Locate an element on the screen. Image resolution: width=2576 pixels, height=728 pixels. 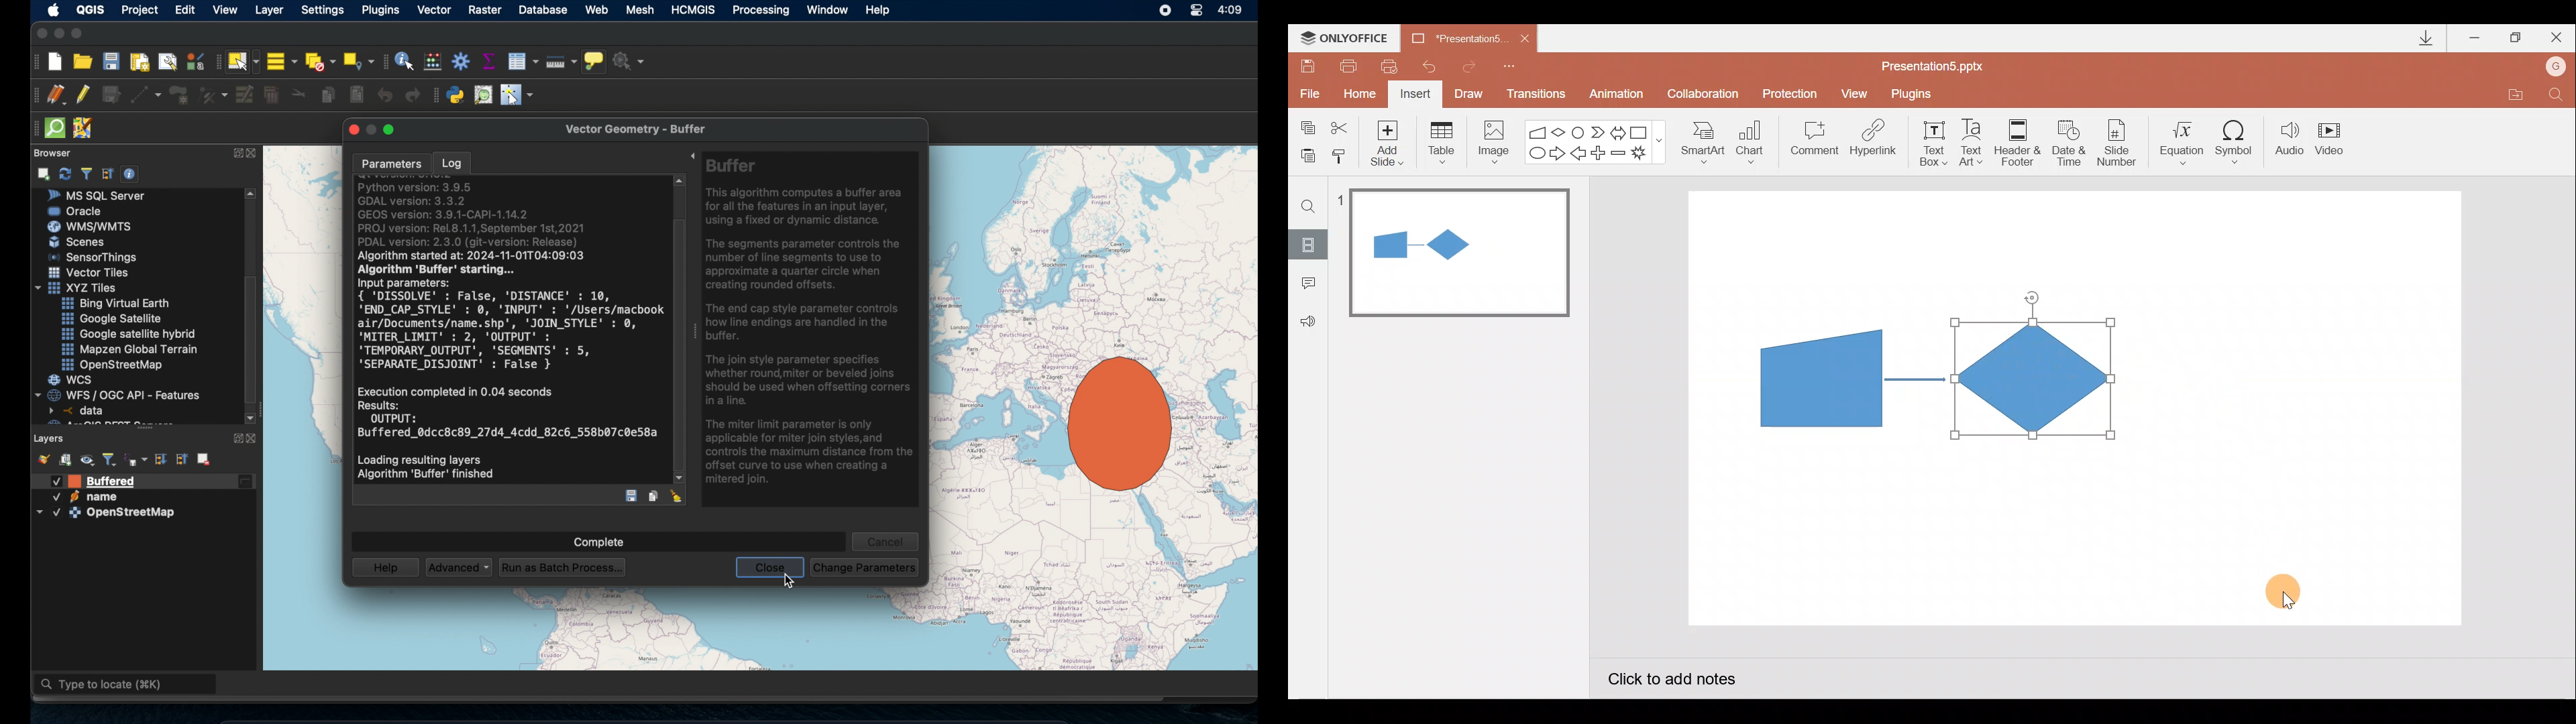
Copy is located at coordinates (1305, 125).